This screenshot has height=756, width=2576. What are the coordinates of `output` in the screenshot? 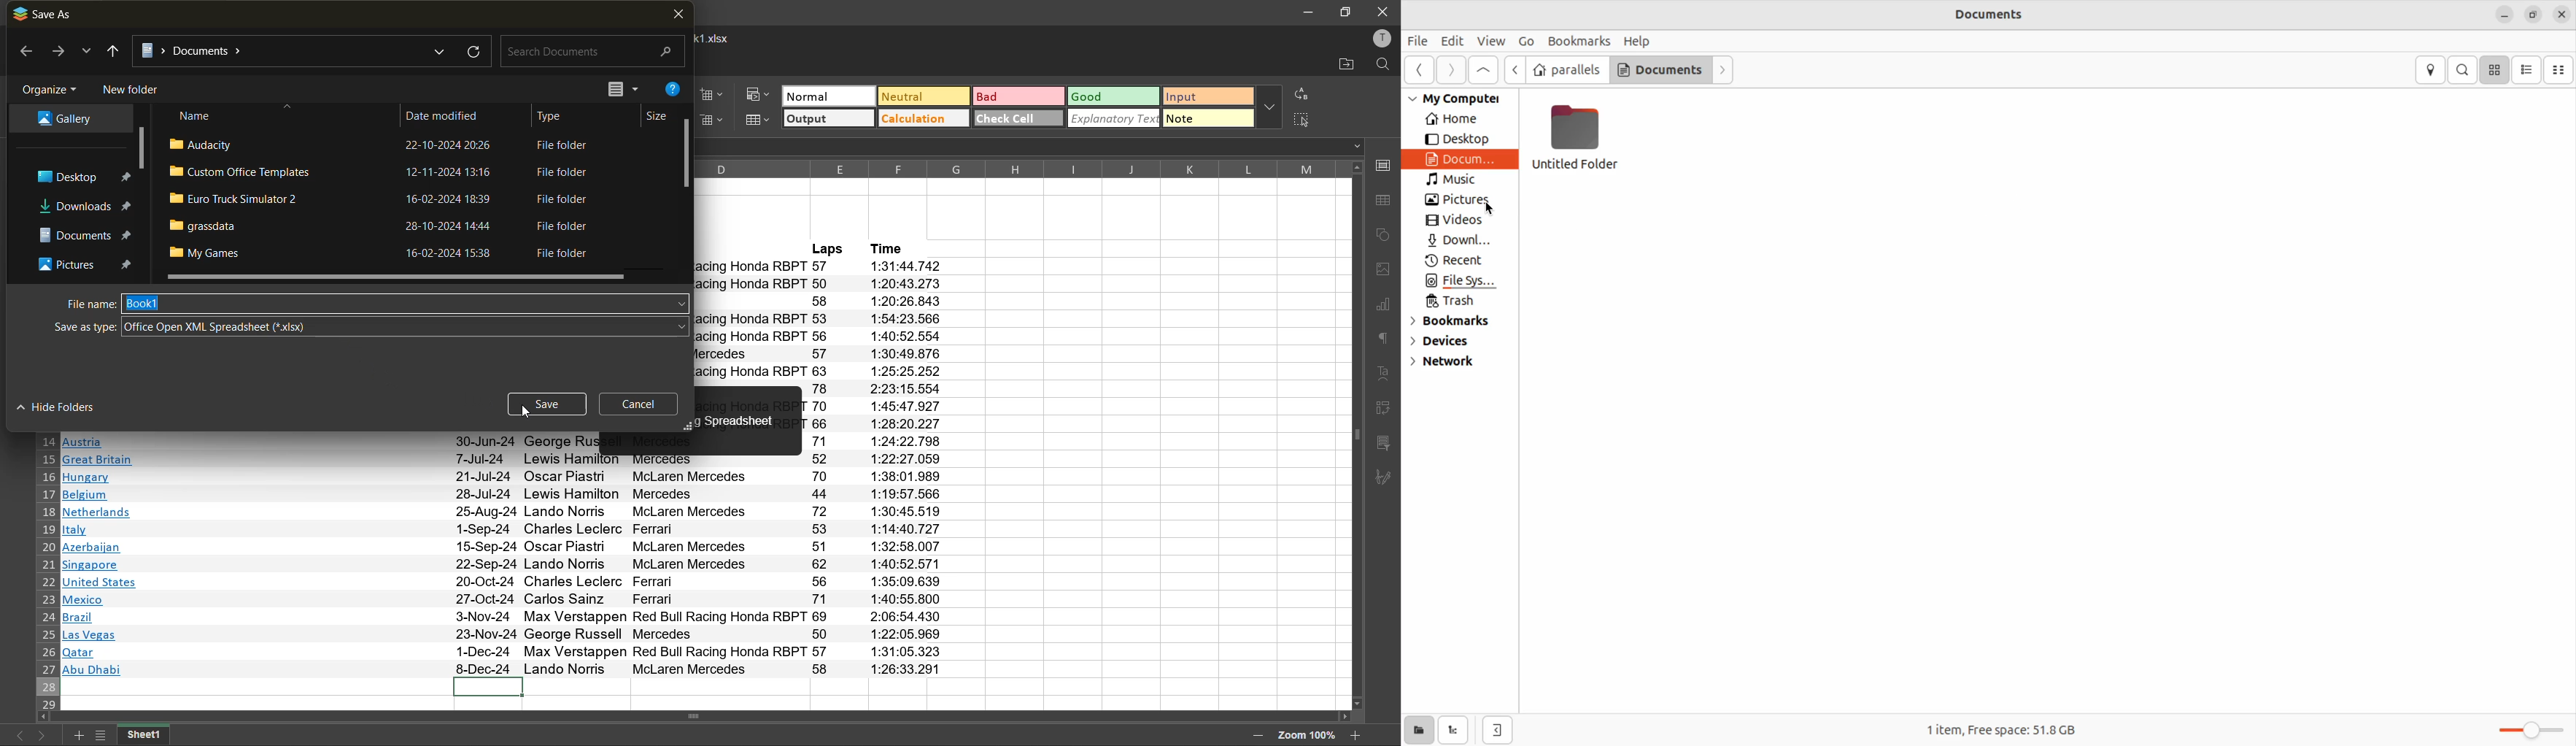 It's located at (828, 119).